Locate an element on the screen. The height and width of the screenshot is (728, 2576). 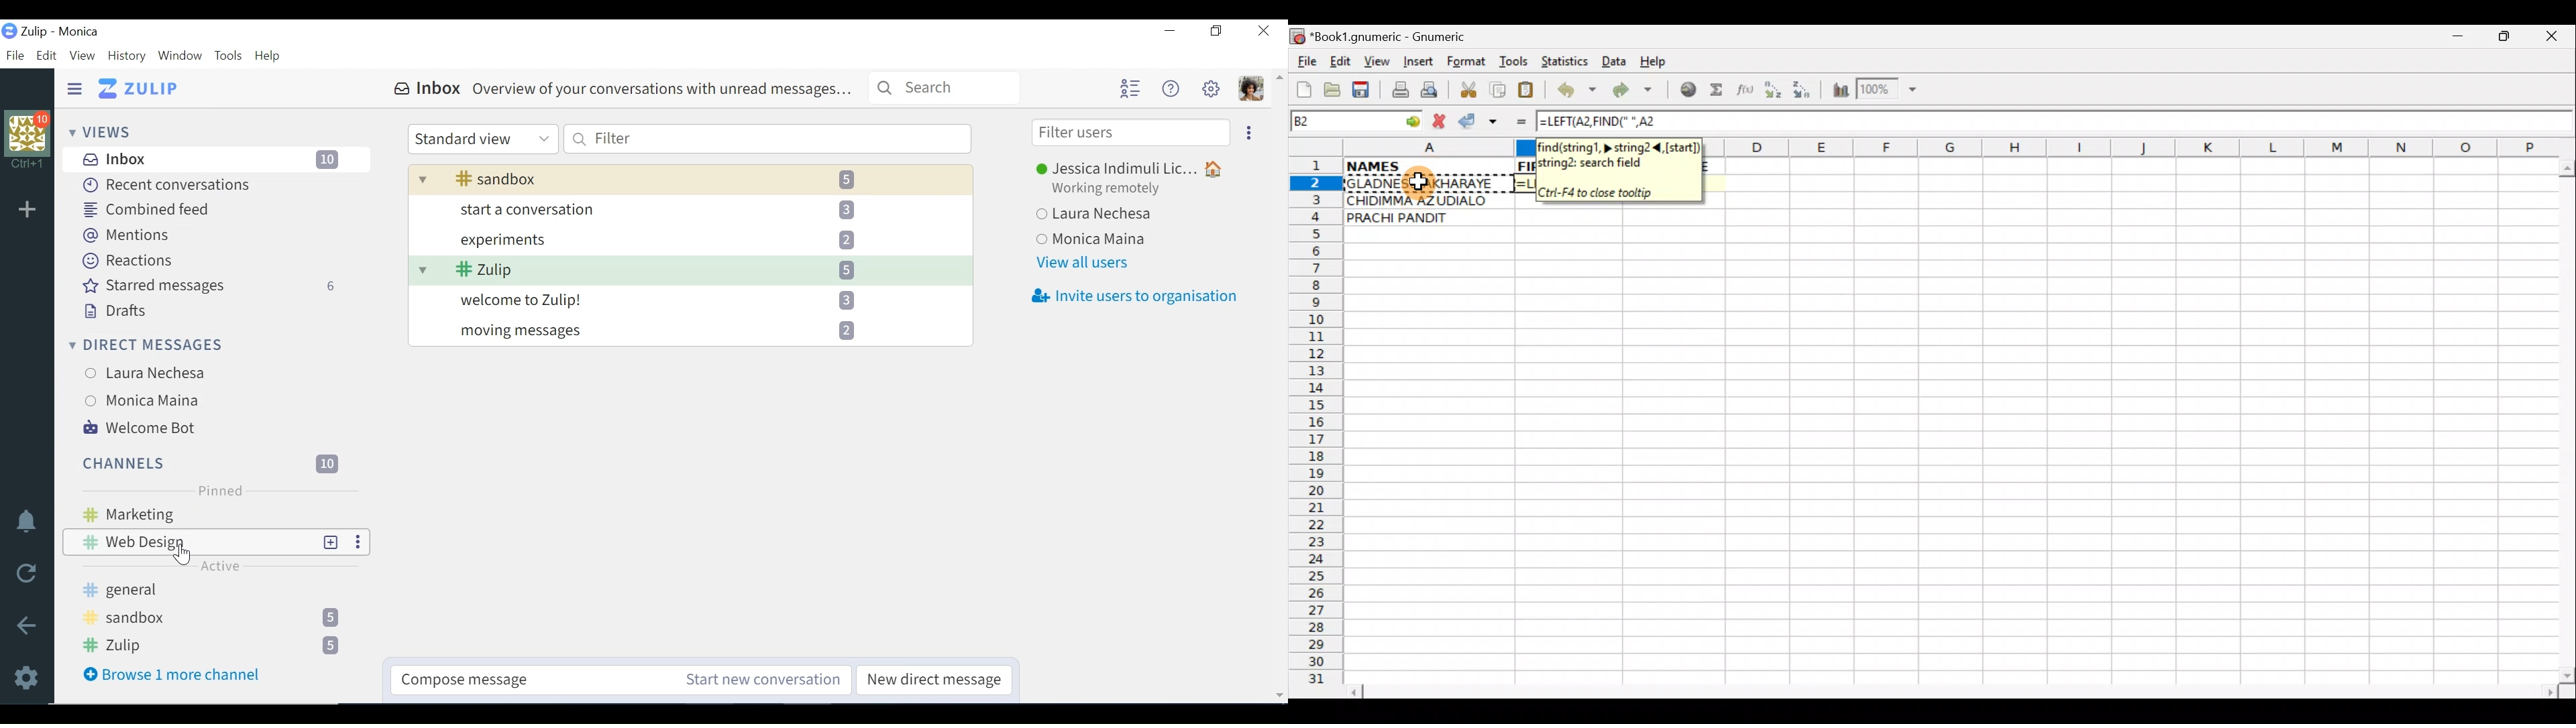
Data is located at coordinates (1613, 60).